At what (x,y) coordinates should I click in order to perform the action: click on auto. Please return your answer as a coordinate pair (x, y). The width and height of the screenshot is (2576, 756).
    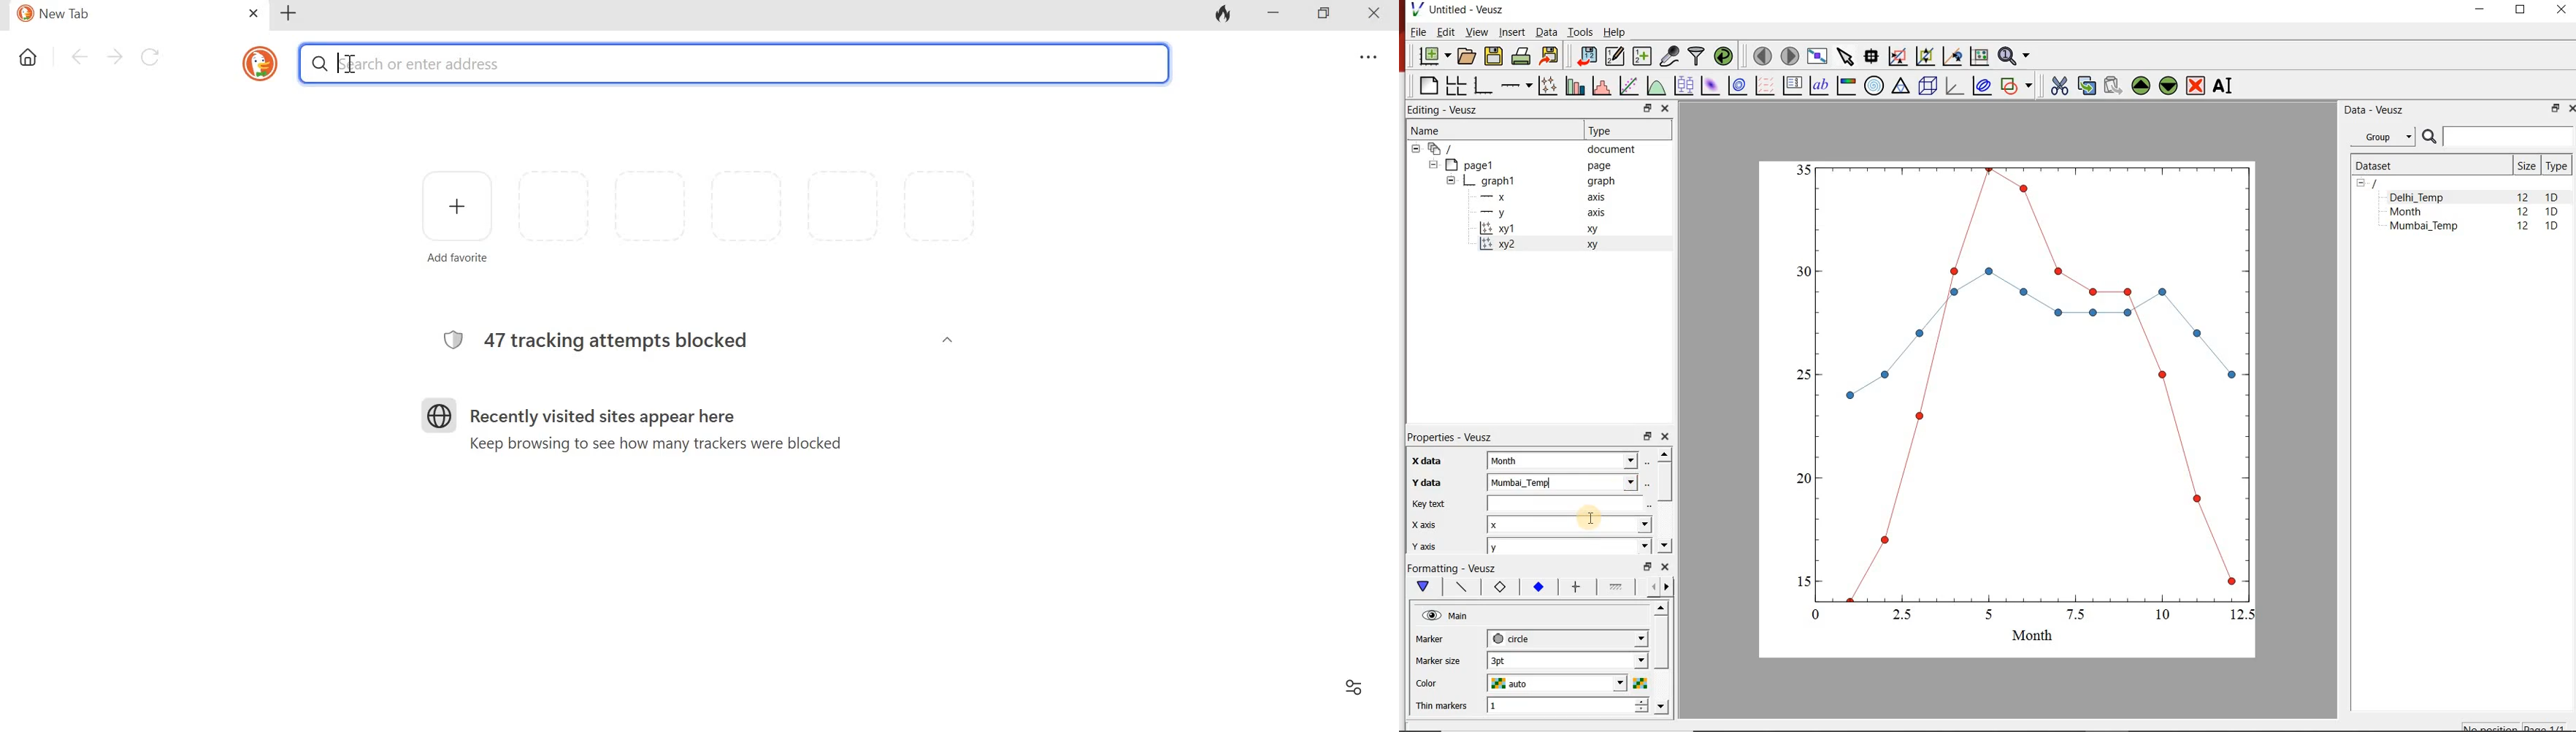
    Looking at the image, I should click on (1566, 683).